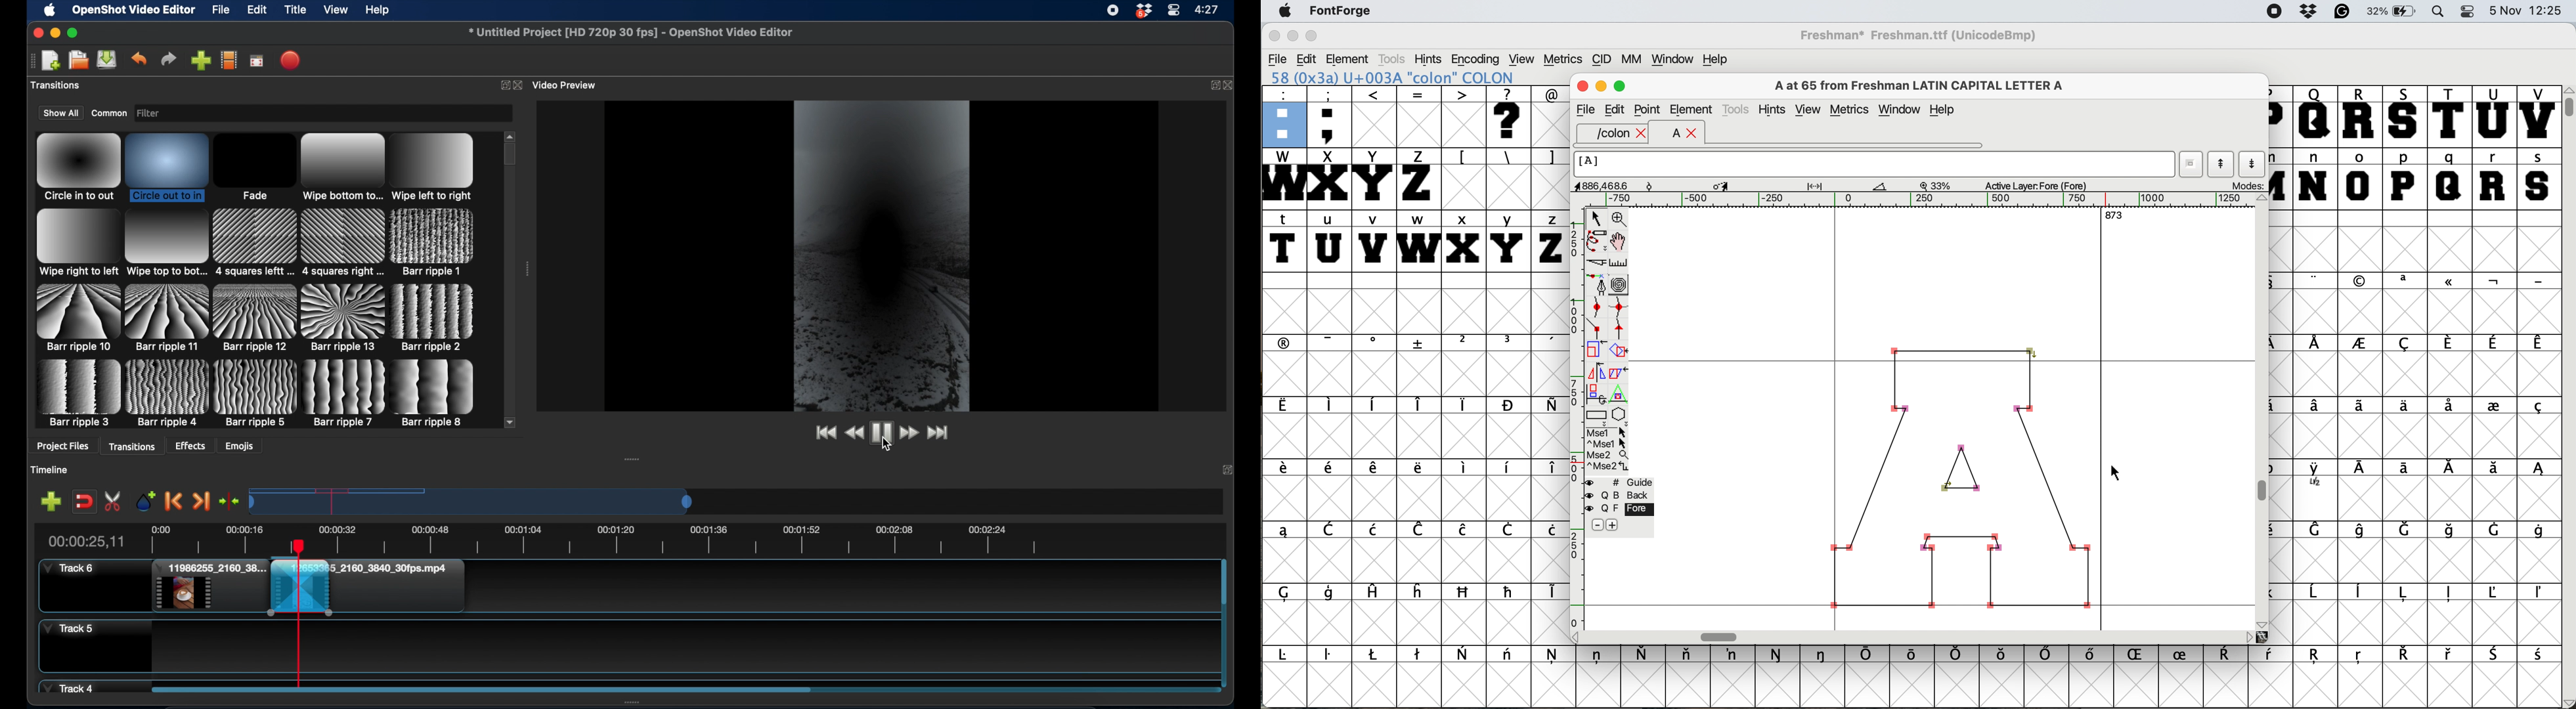 Image resolution: width=2576 pixels, height=728 pixels. What do you see at coordinates (1562, 58) in the screenshot?
I see `metrics` at bounding box center [1562, 58].